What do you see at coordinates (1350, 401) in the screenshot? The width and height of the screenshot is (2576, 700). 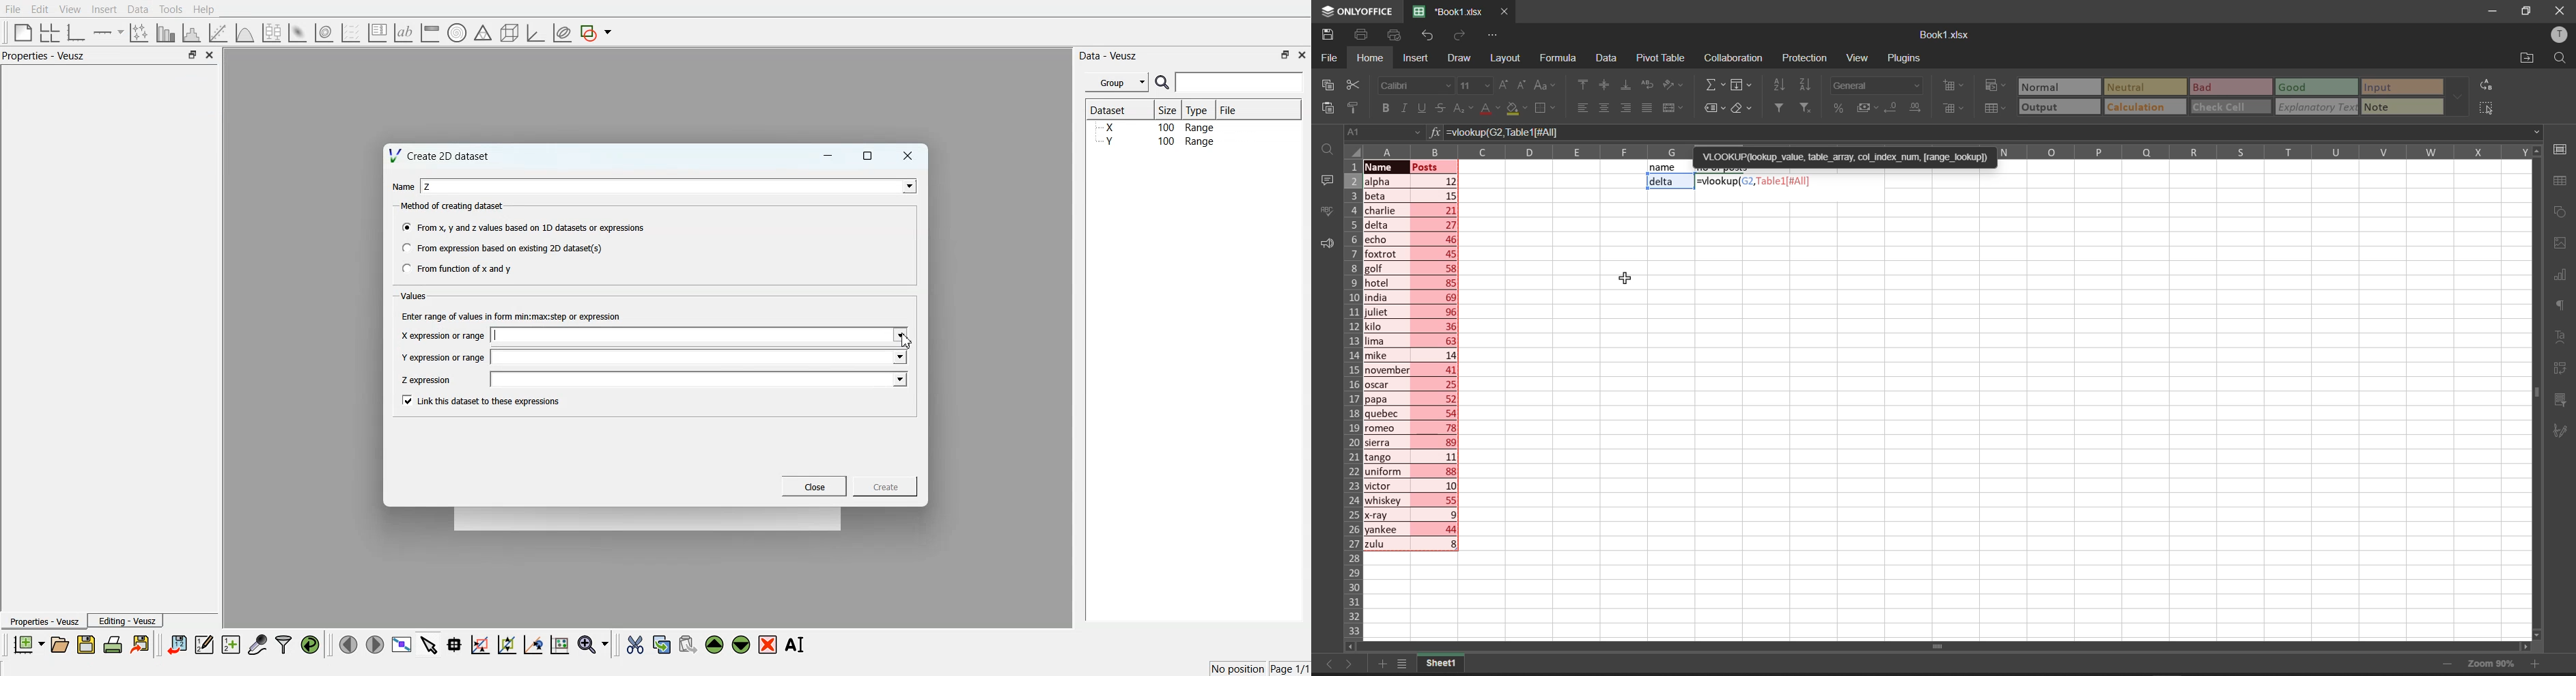 I see `row names` at bounding box center [1350, 401].